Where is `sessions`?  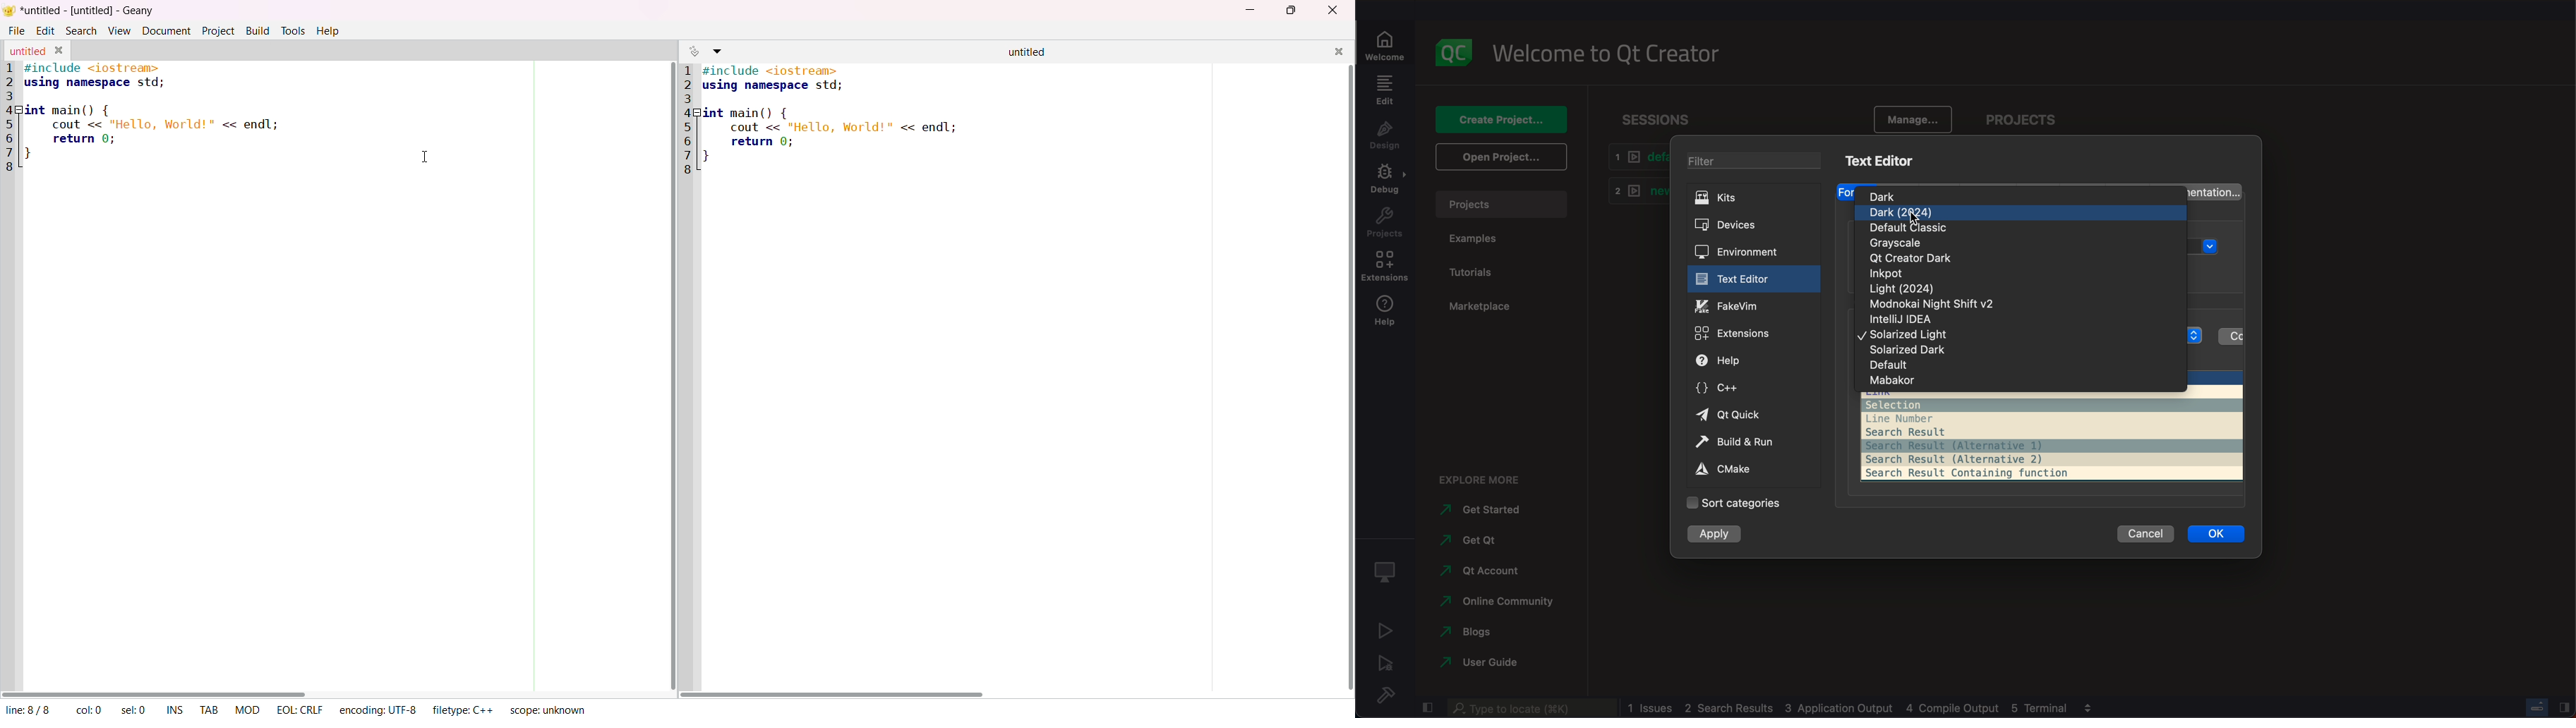 sessions is located at coordinates (1659, 117).